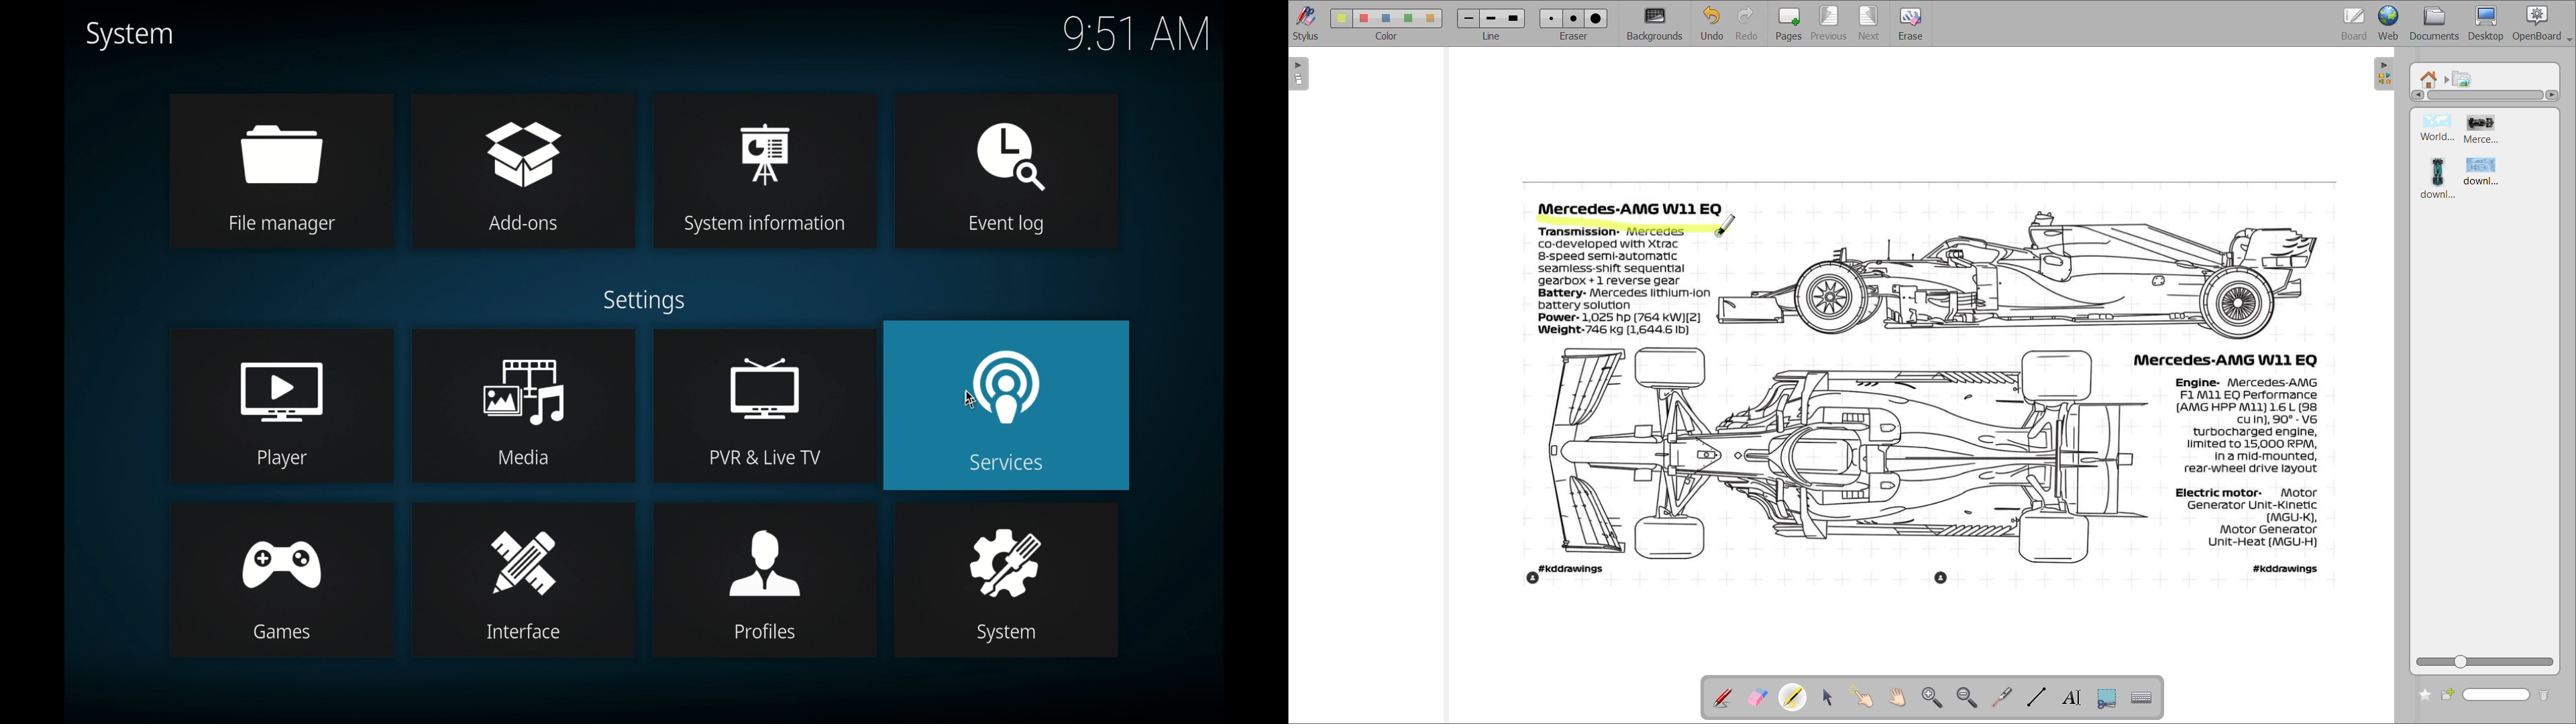  What do you see at coordinates (1007, 405) in the screenshot?
I see `services` at bounding box center [1007, 405].